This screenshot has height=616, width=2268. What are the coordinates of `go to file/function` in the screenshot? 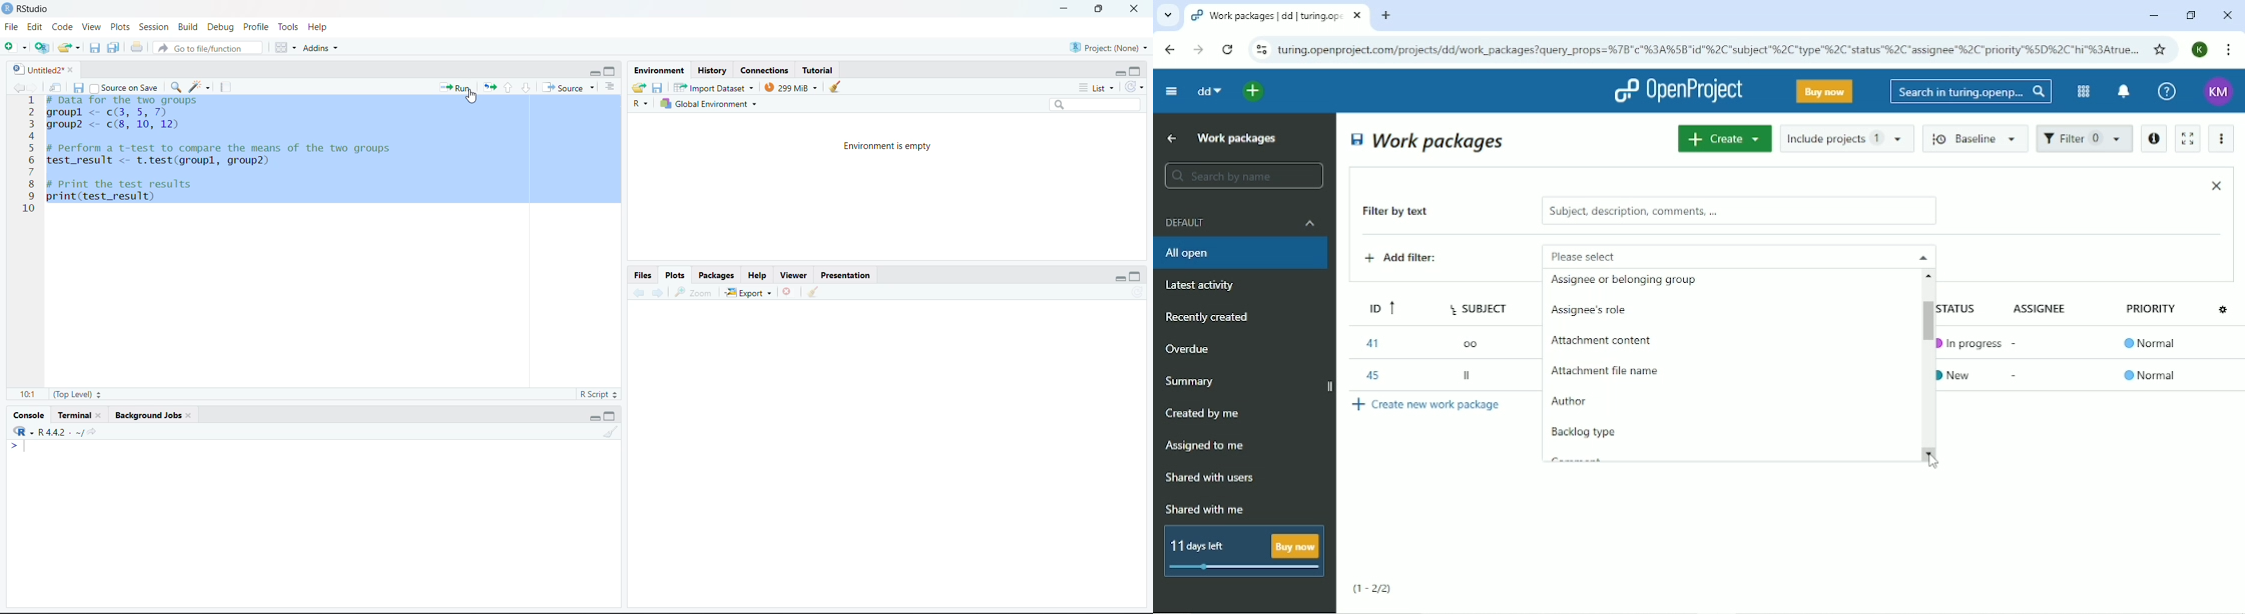 It's located at (207, 48).